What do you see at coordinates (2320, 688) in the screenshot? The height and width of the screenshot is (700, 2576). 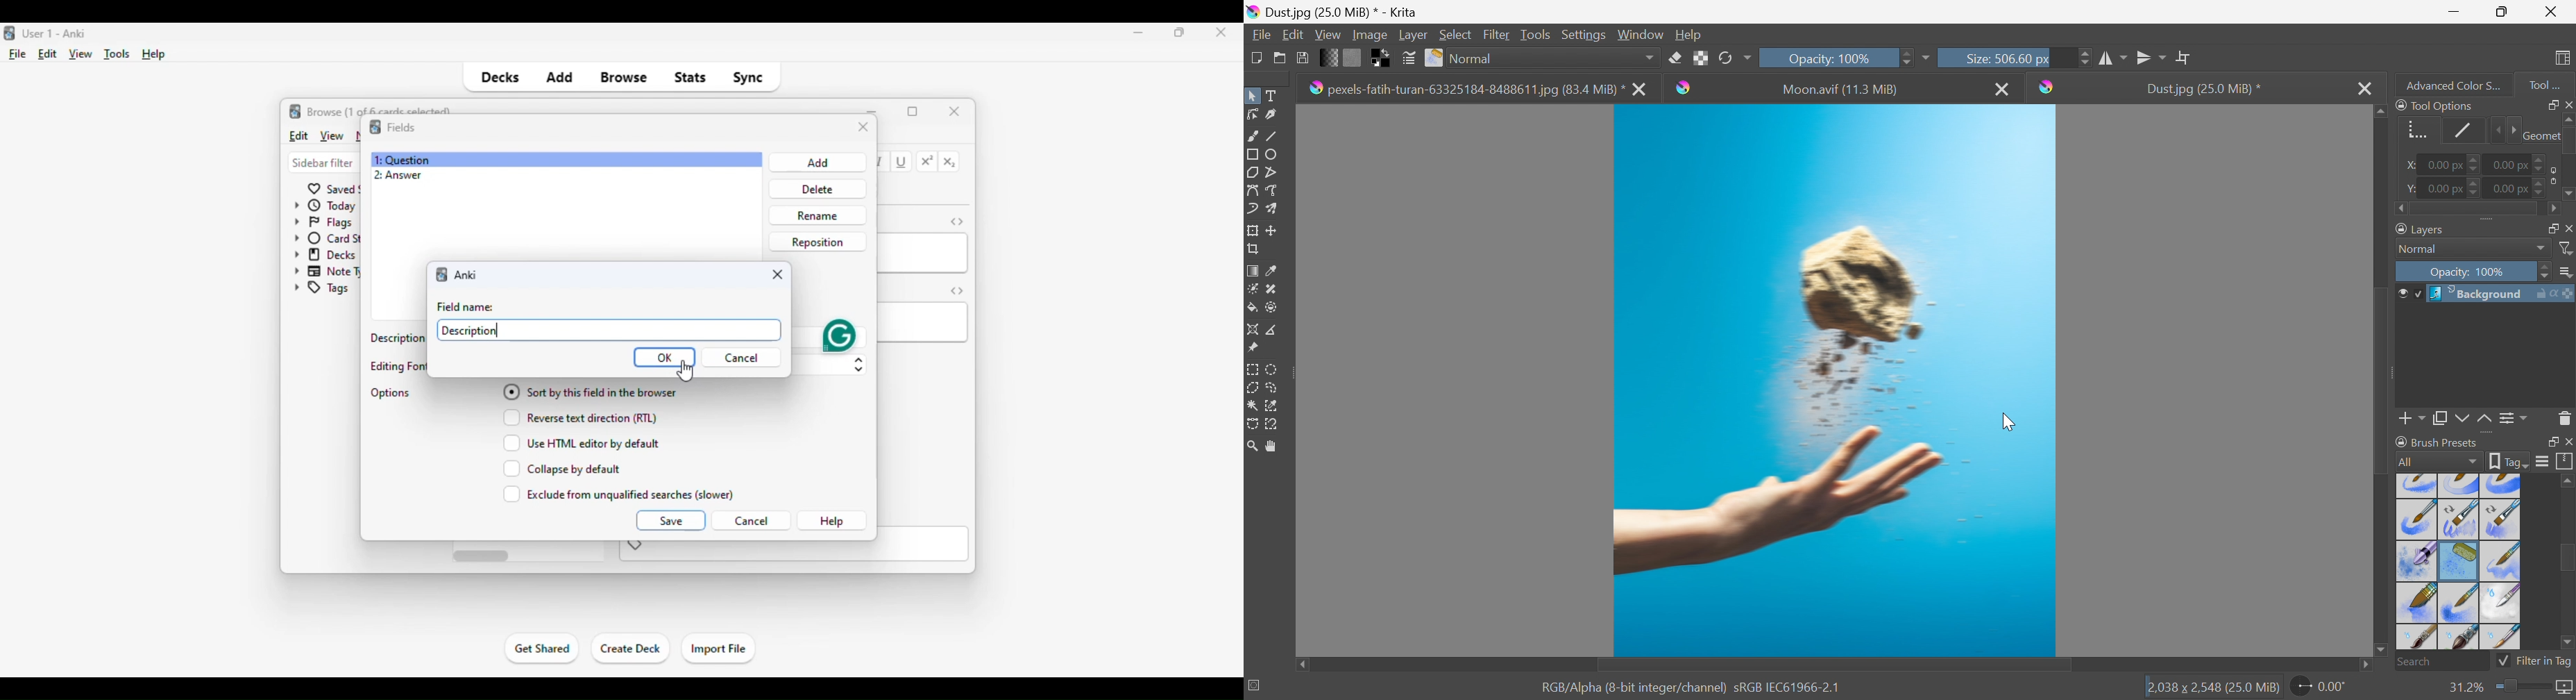 I see `0.00°` at bounding box center [2320, 688].